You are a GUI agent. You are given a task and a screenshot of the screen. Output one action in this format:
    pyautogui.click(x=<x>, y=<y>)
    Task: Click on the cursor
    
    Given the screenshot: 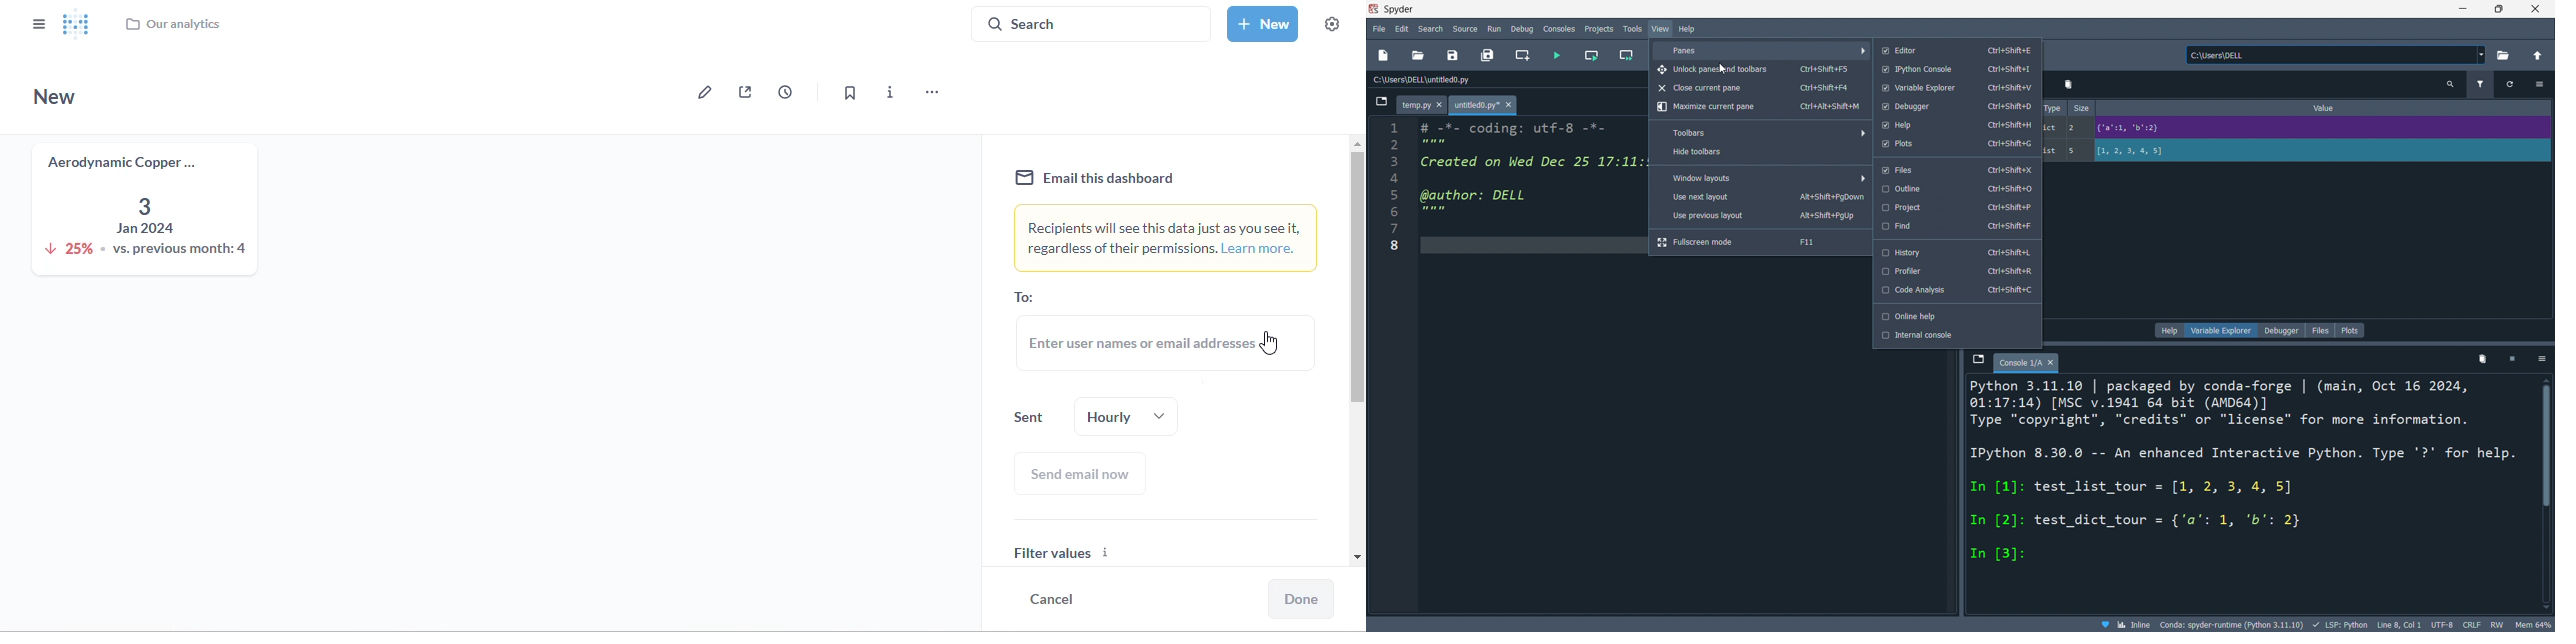 What is the action you would take?
    pyautogui.click(x=1722, y=63)
    